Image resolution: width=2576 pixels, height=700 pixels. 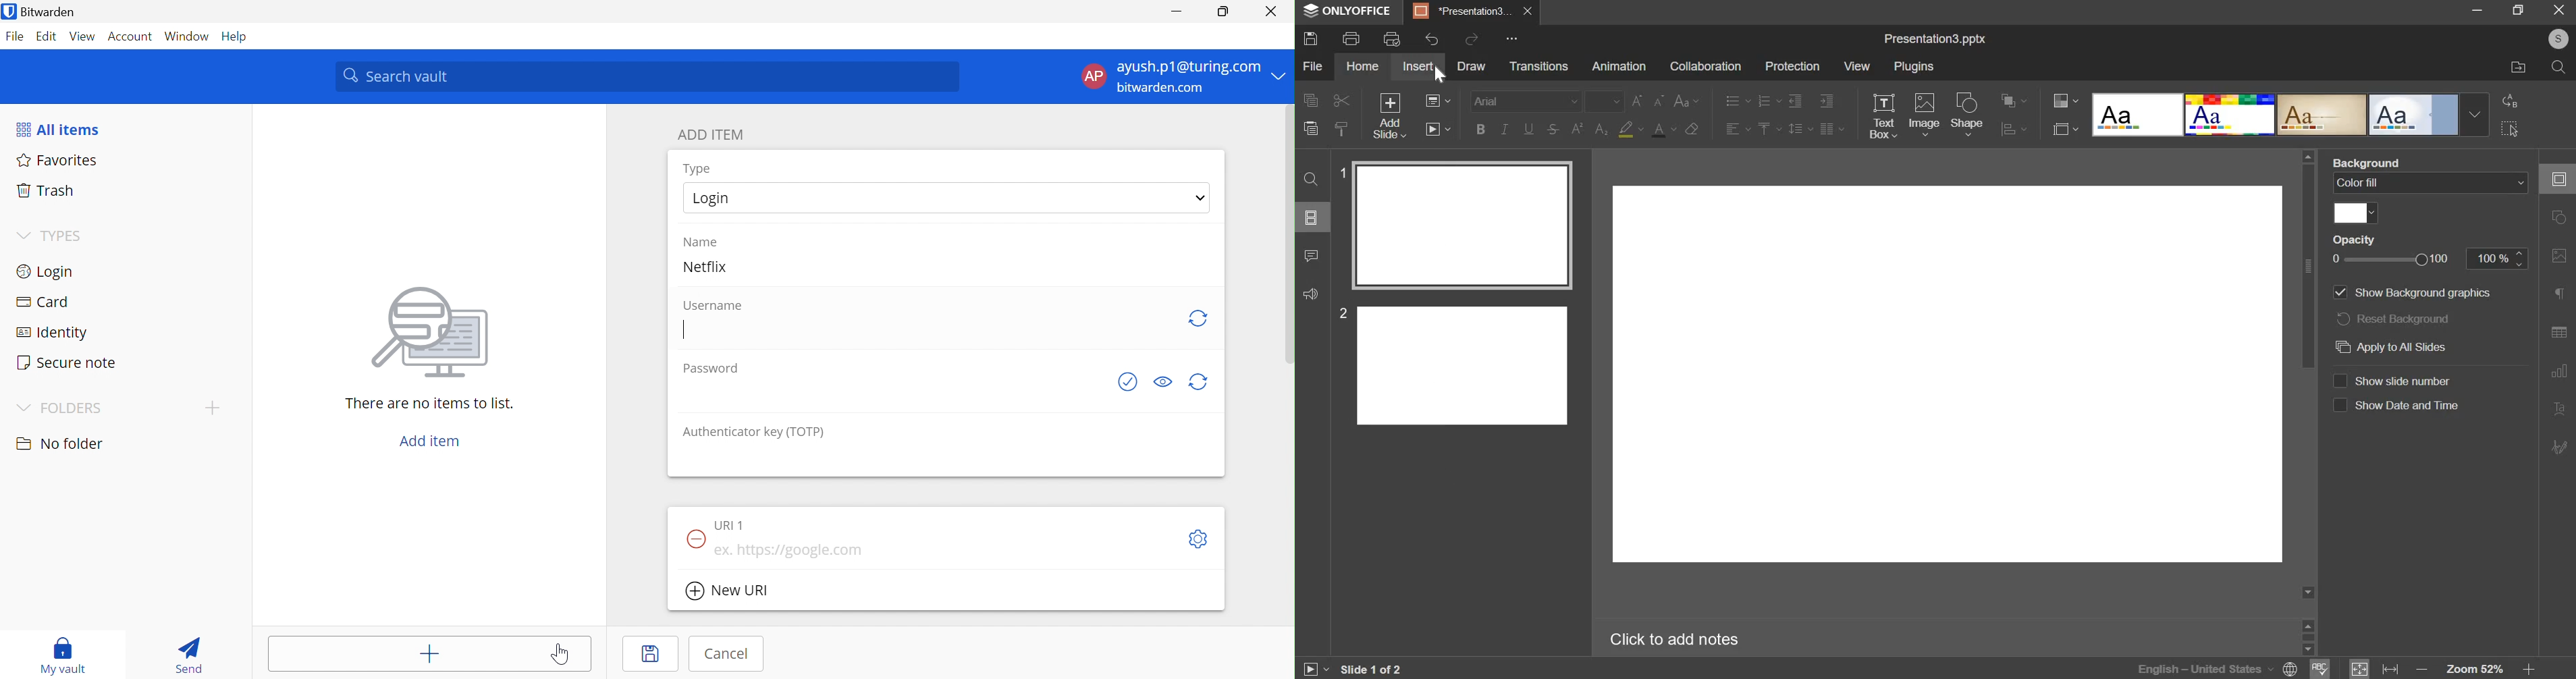 I want to click on There are no items to list., so click(x=427, y=403).